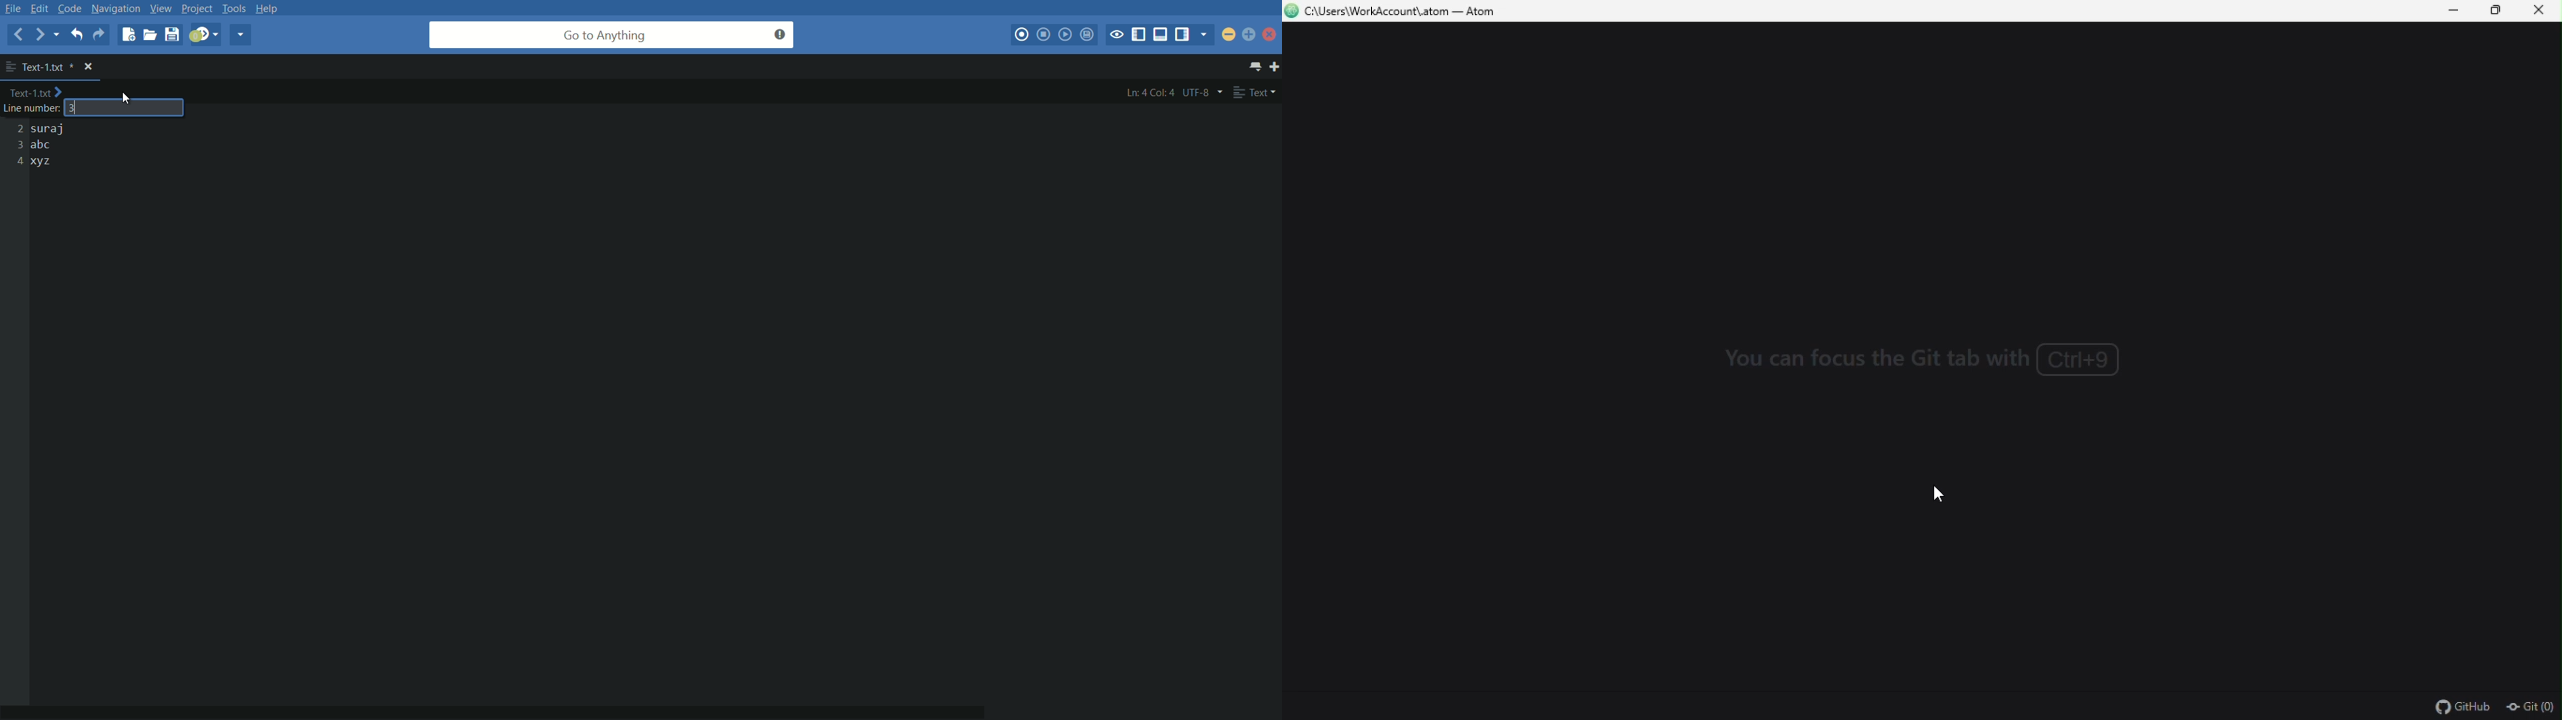  What do you see at coordinates (70, 8) in the screenshot?
I see `code` at bounding box center [70, 8].